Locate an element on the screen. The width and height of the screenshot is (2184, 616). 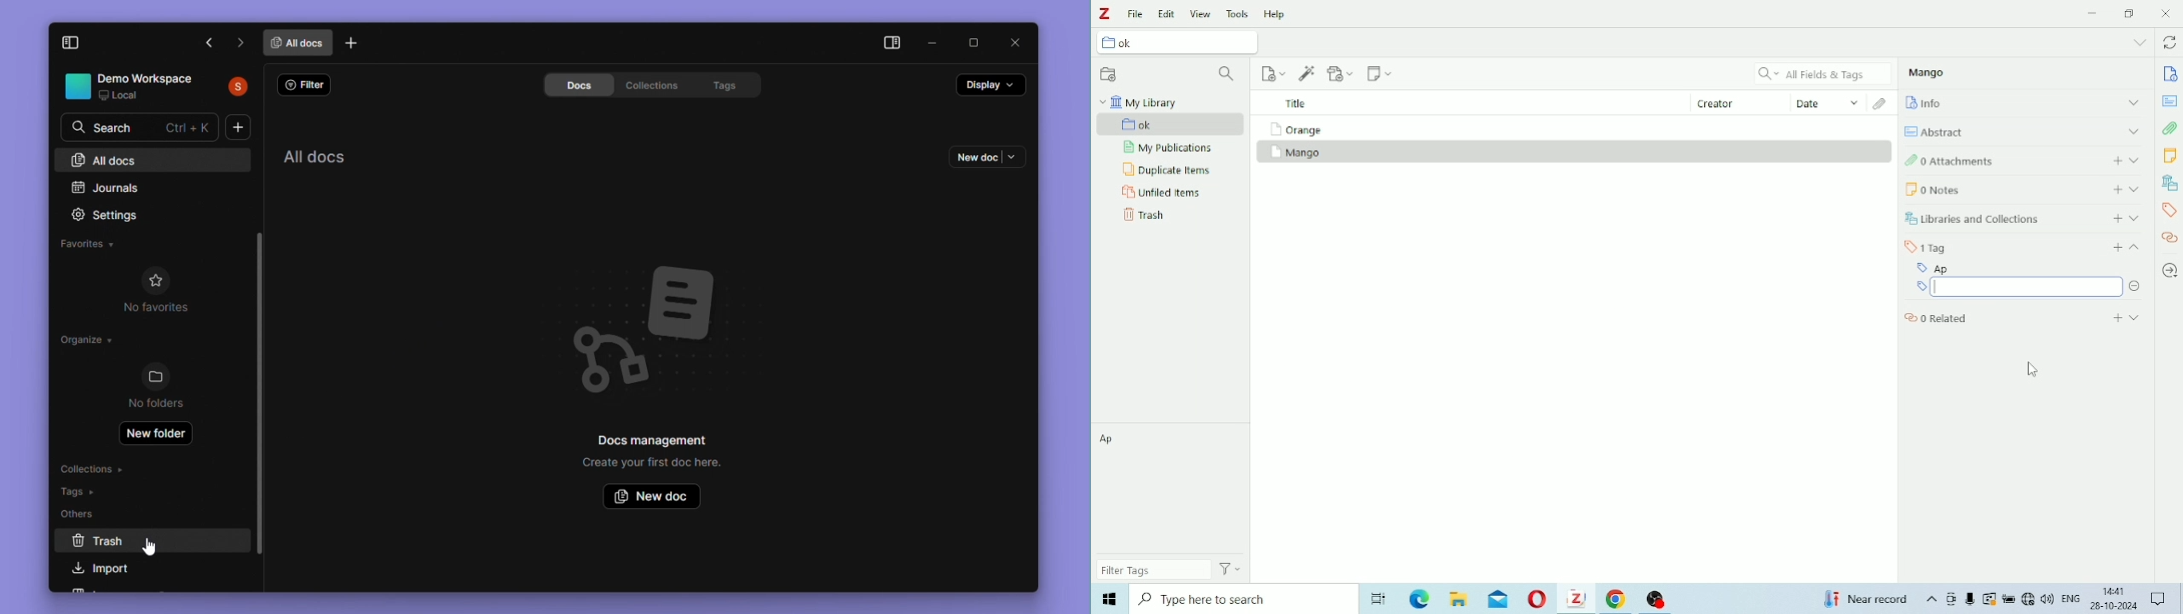
Notes is located at coordinates (2169, 157).